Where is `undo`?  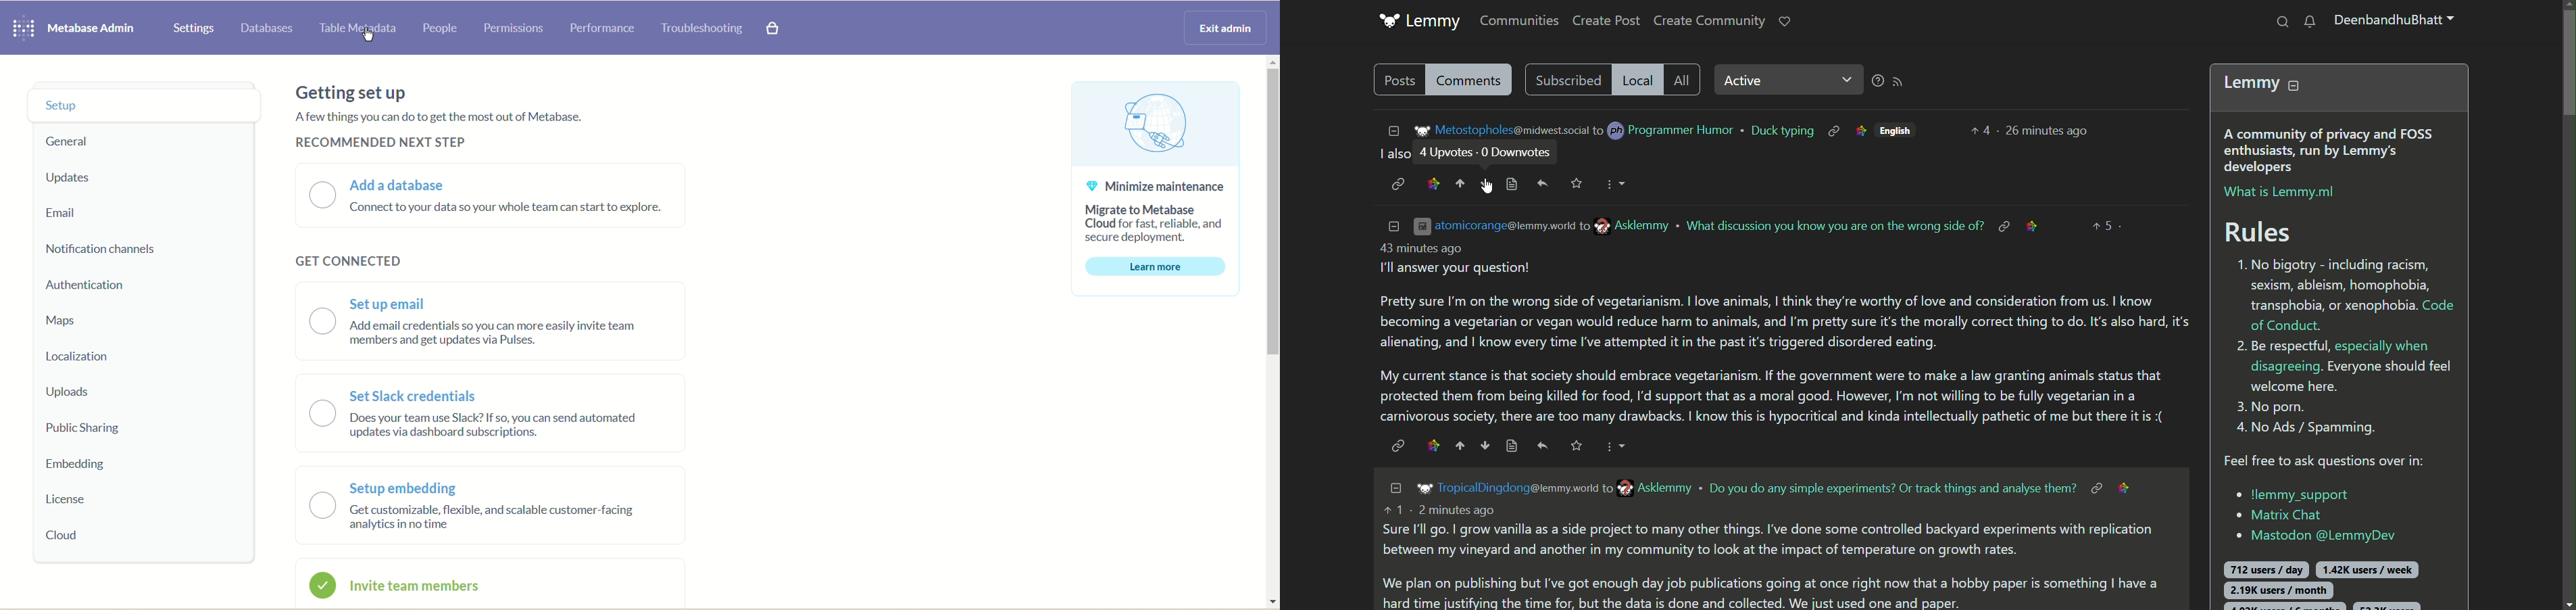
undo is located at coordinates (1543, 183).